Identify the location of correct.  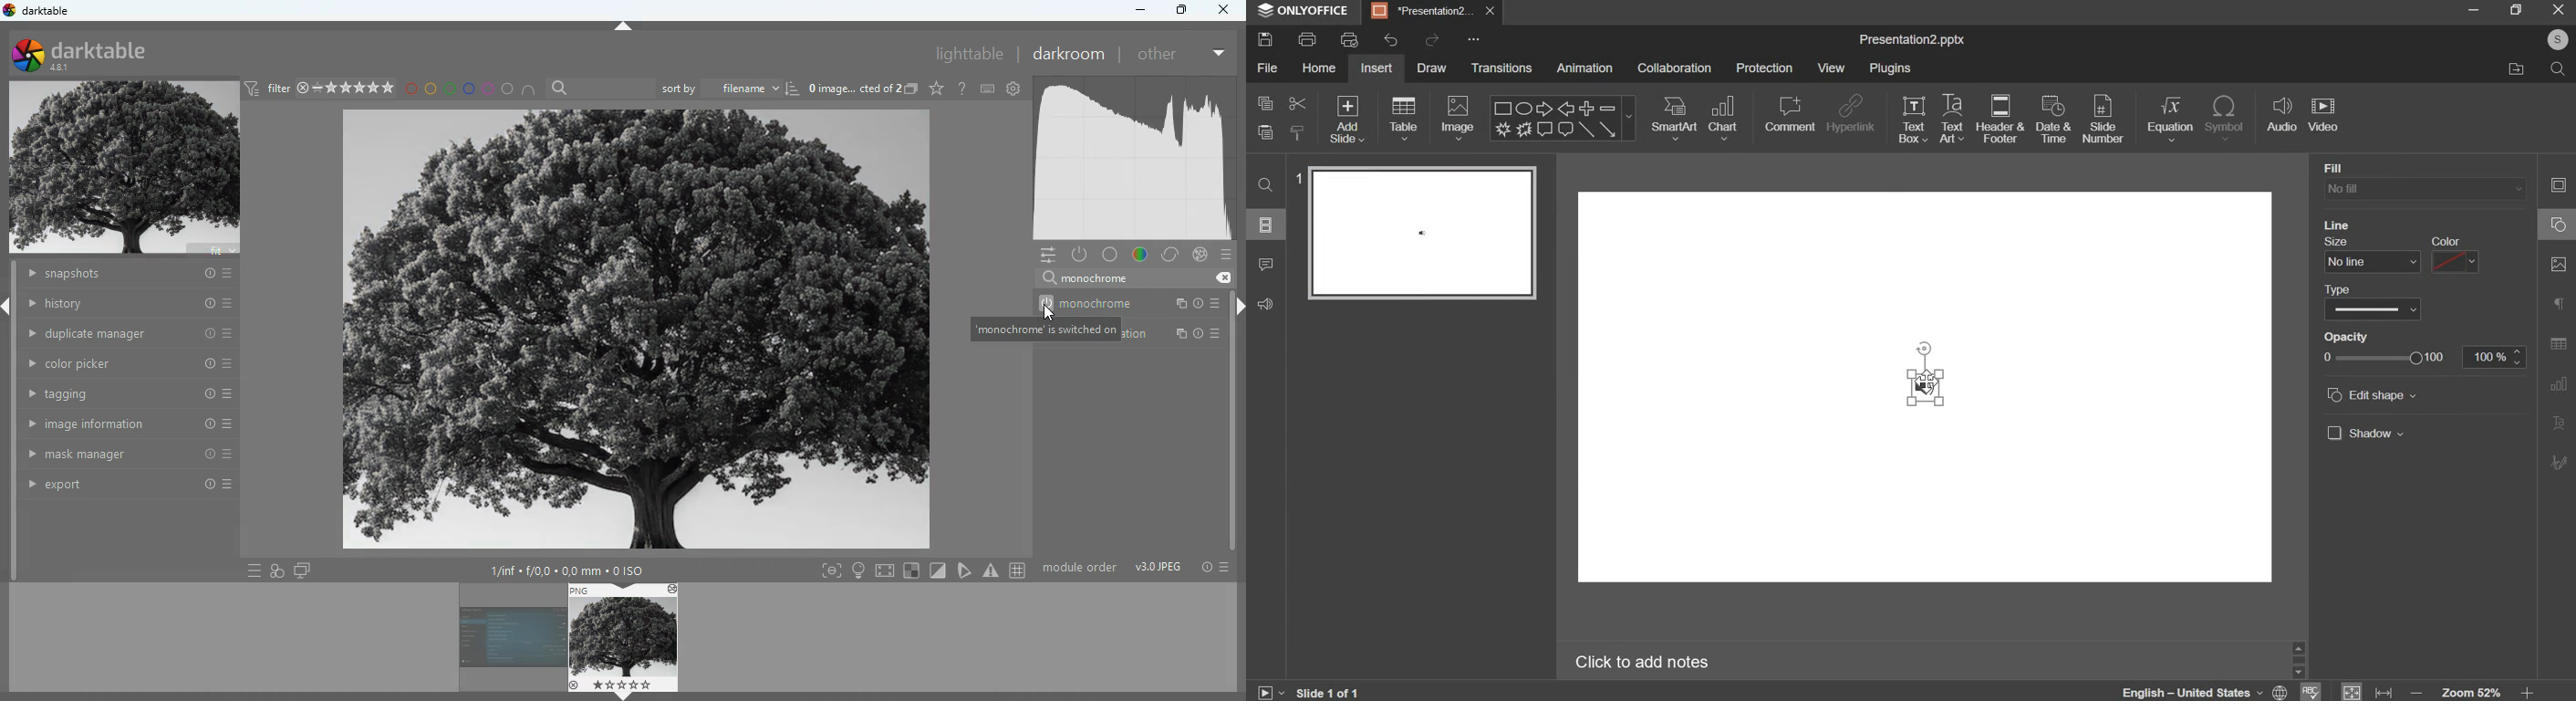
(1168, 255).